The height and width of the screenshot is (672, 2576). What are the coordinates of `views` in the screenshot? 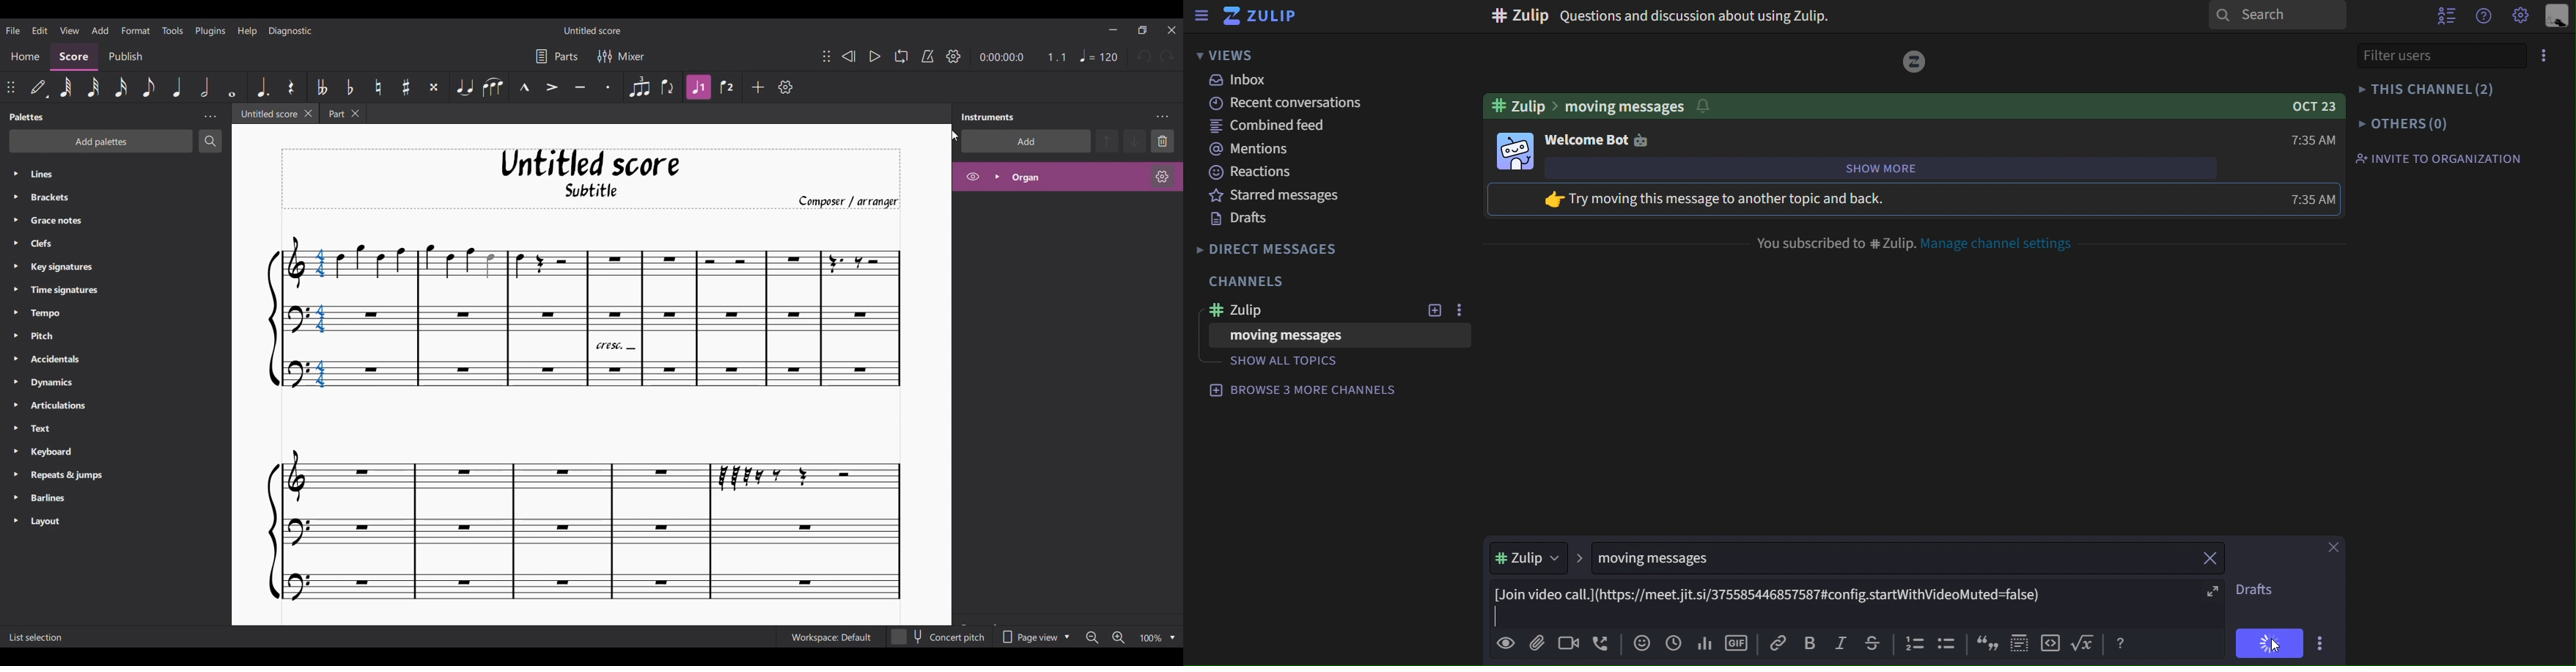 It's located at (1229, 54).